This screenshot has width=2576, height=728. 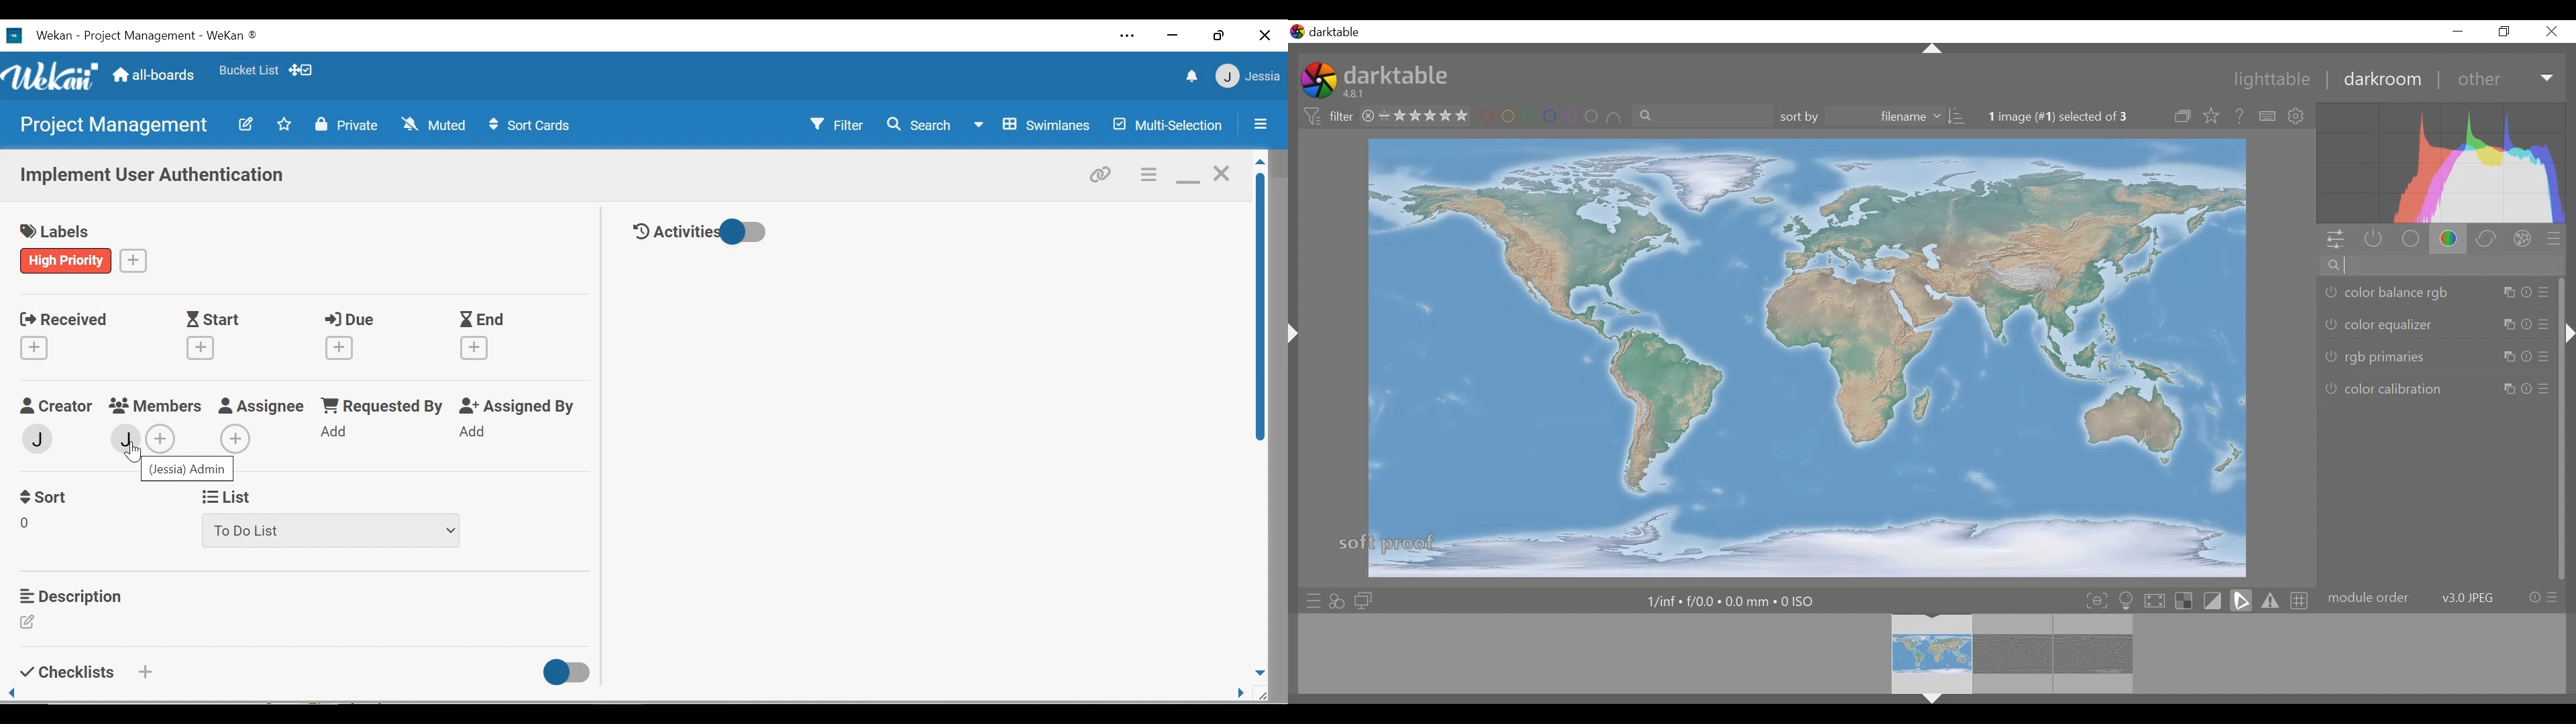 What do you see at coordinates (518, 406) in the screenshot?
I see `Assigned By` at bounding box center [518, 406].